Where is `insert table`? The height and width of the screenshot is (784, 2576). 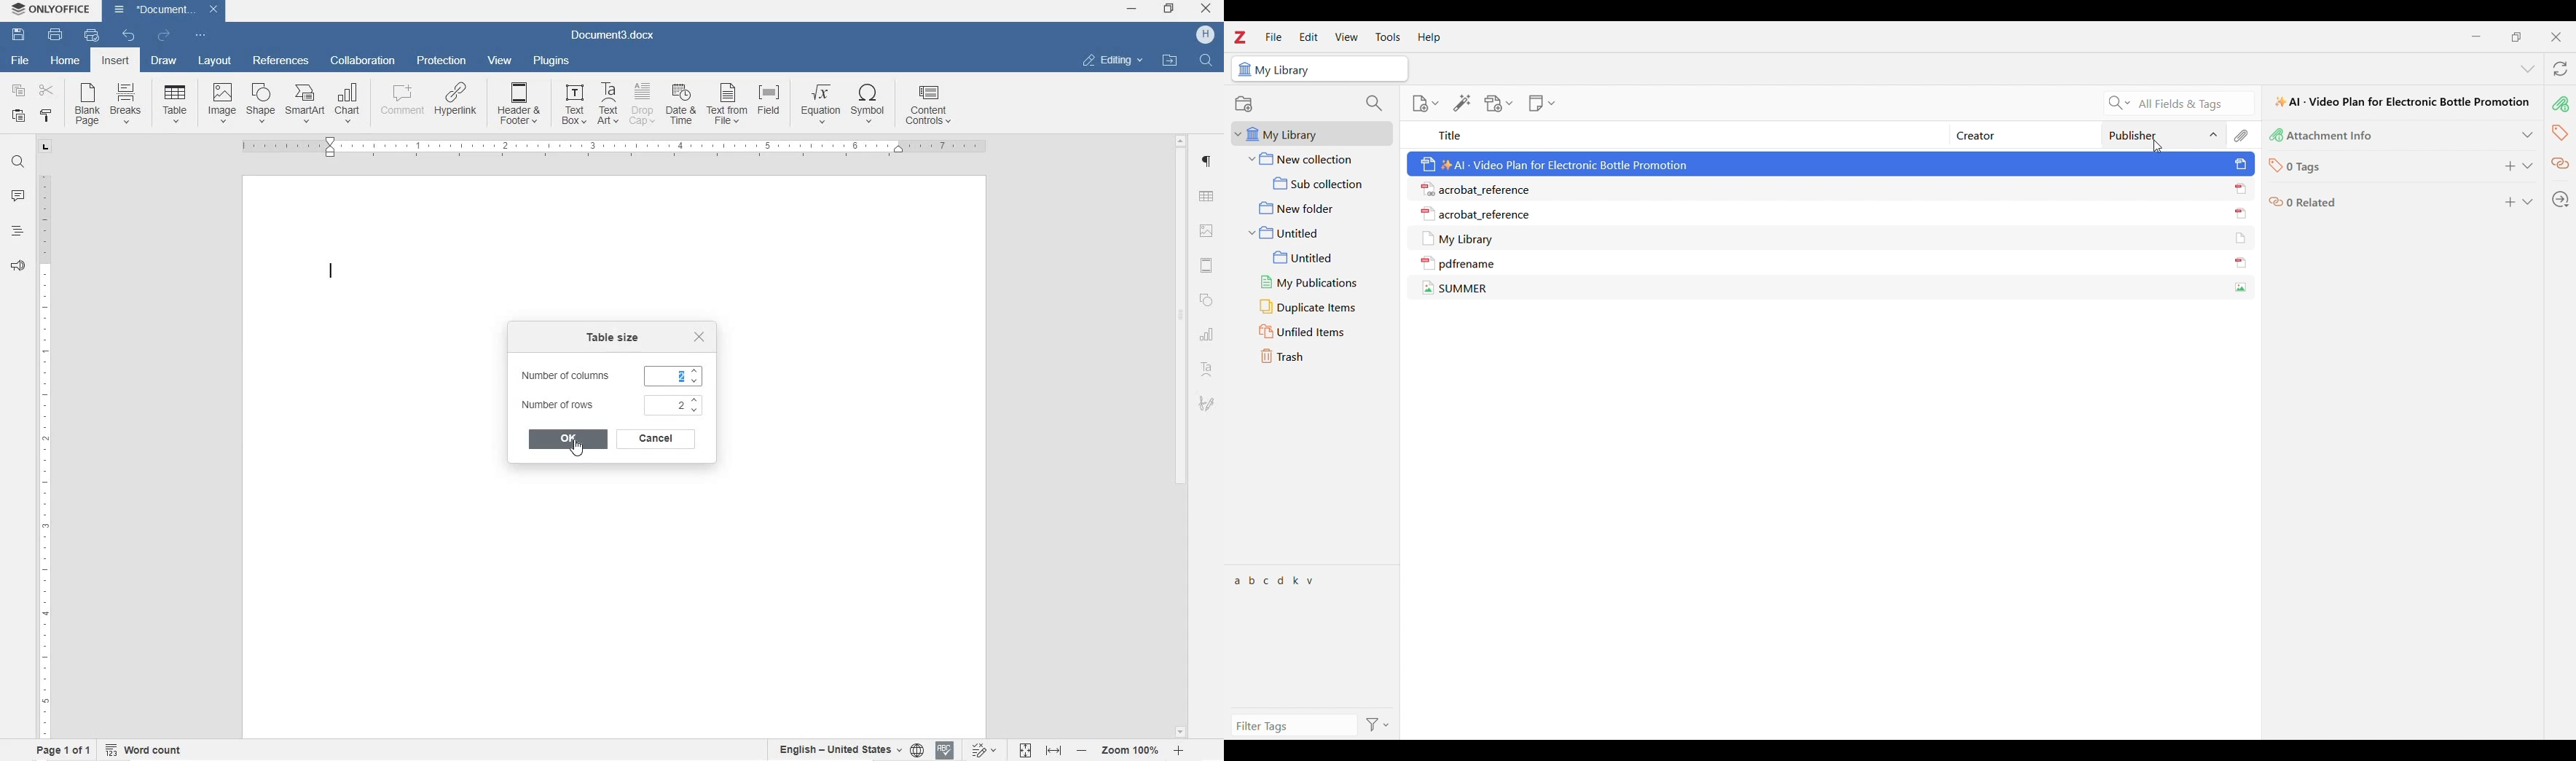 insert table is located at coordinates (175, 104).